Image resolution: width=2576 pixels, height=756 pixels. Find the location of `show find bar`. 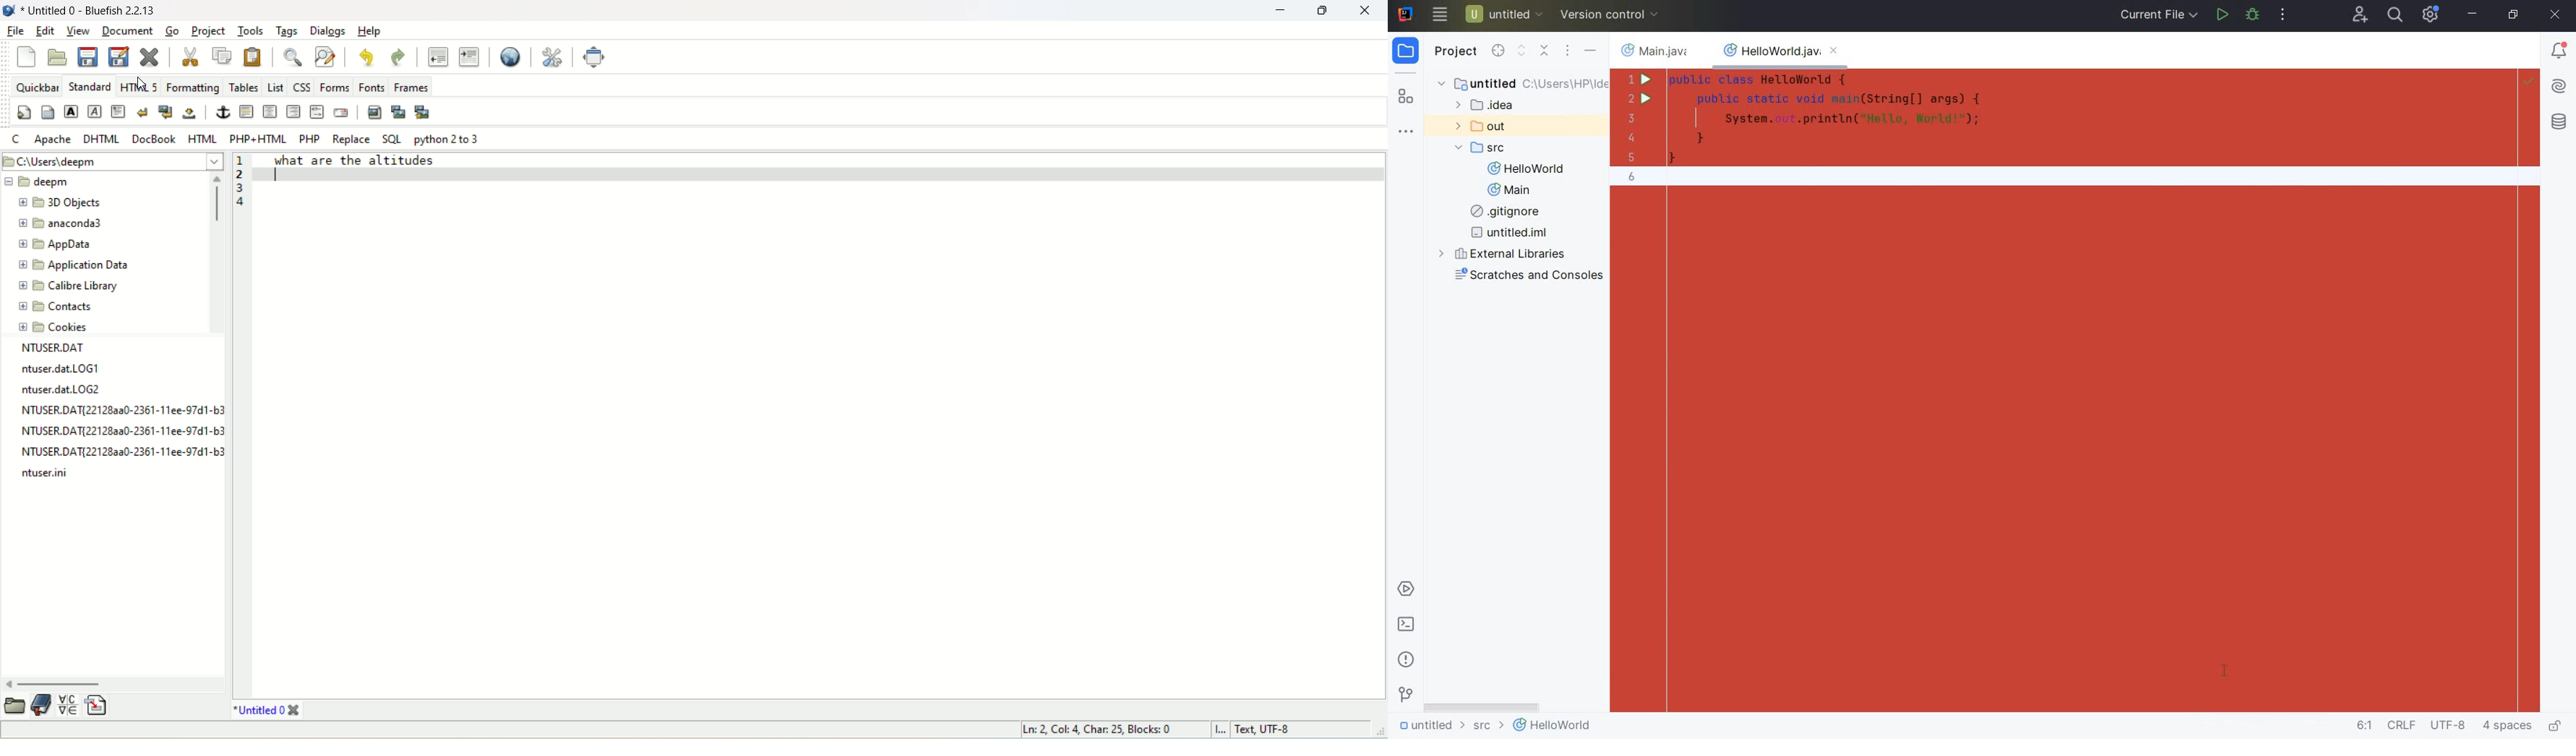

show find bar is located at coordinates (295, 59).